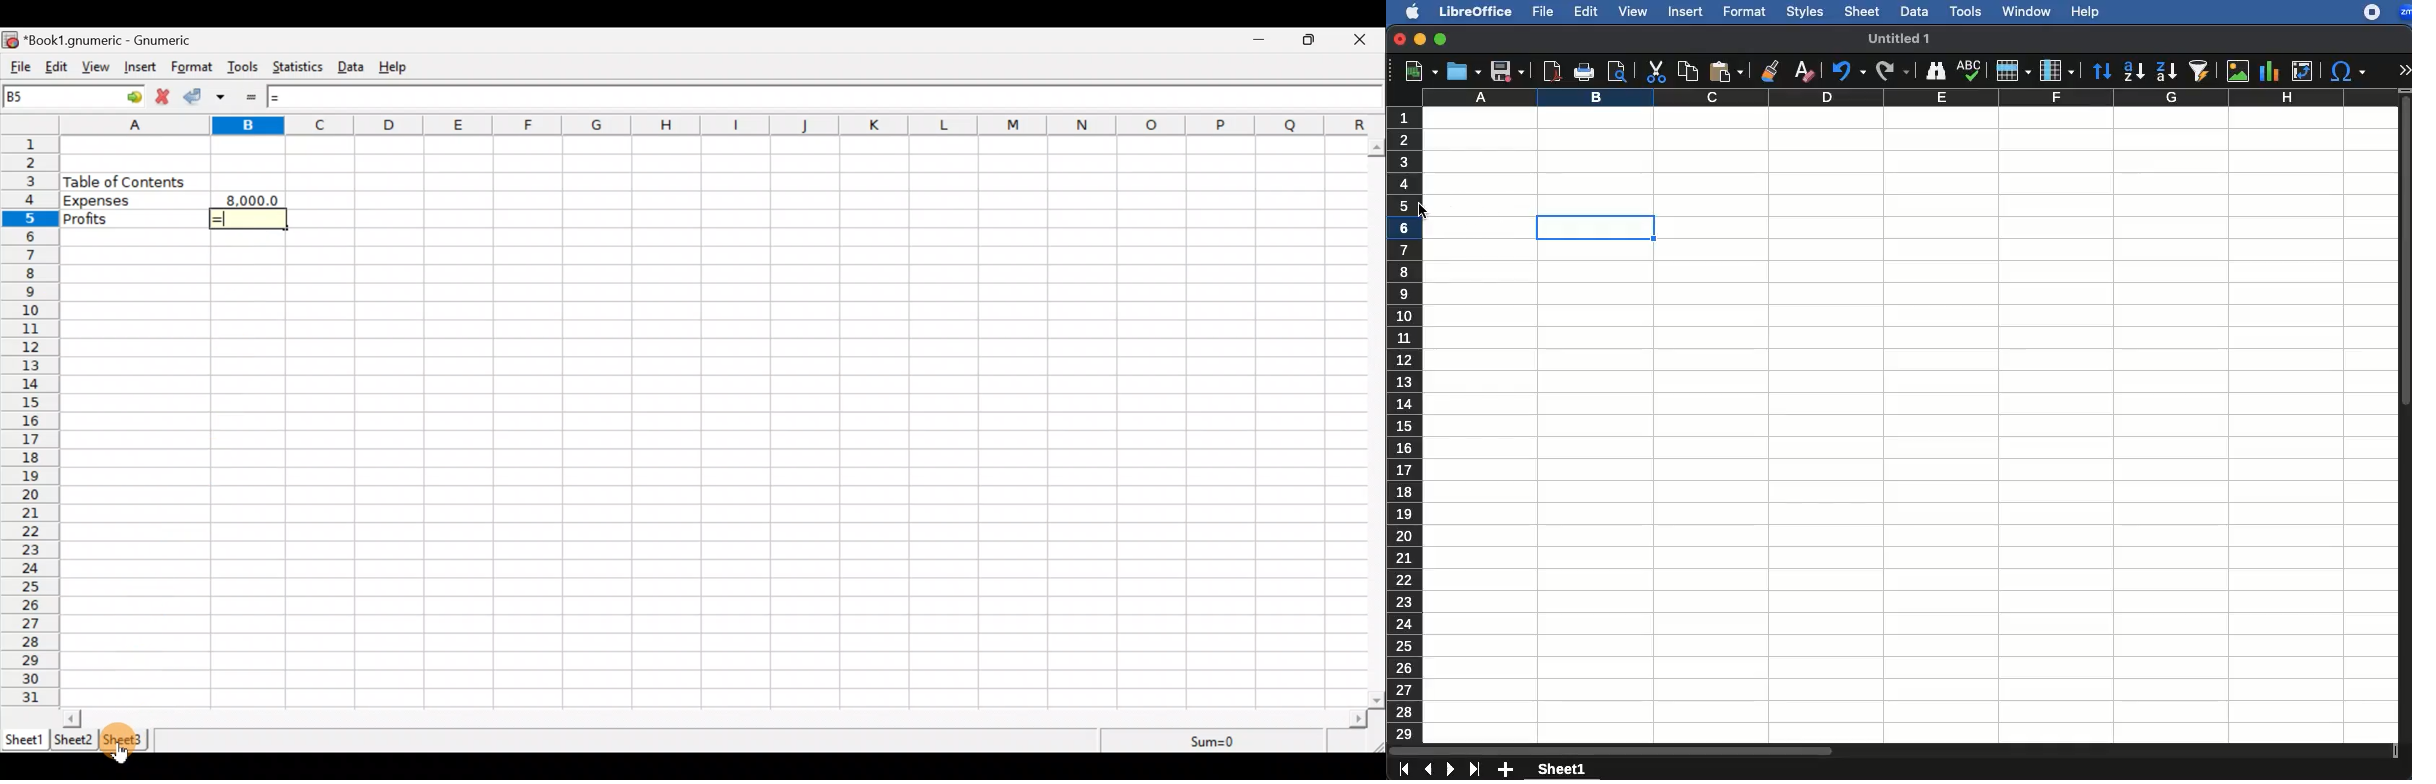 The image size is (2436, 784). I want to click on first sheet, so click(1403, 768).